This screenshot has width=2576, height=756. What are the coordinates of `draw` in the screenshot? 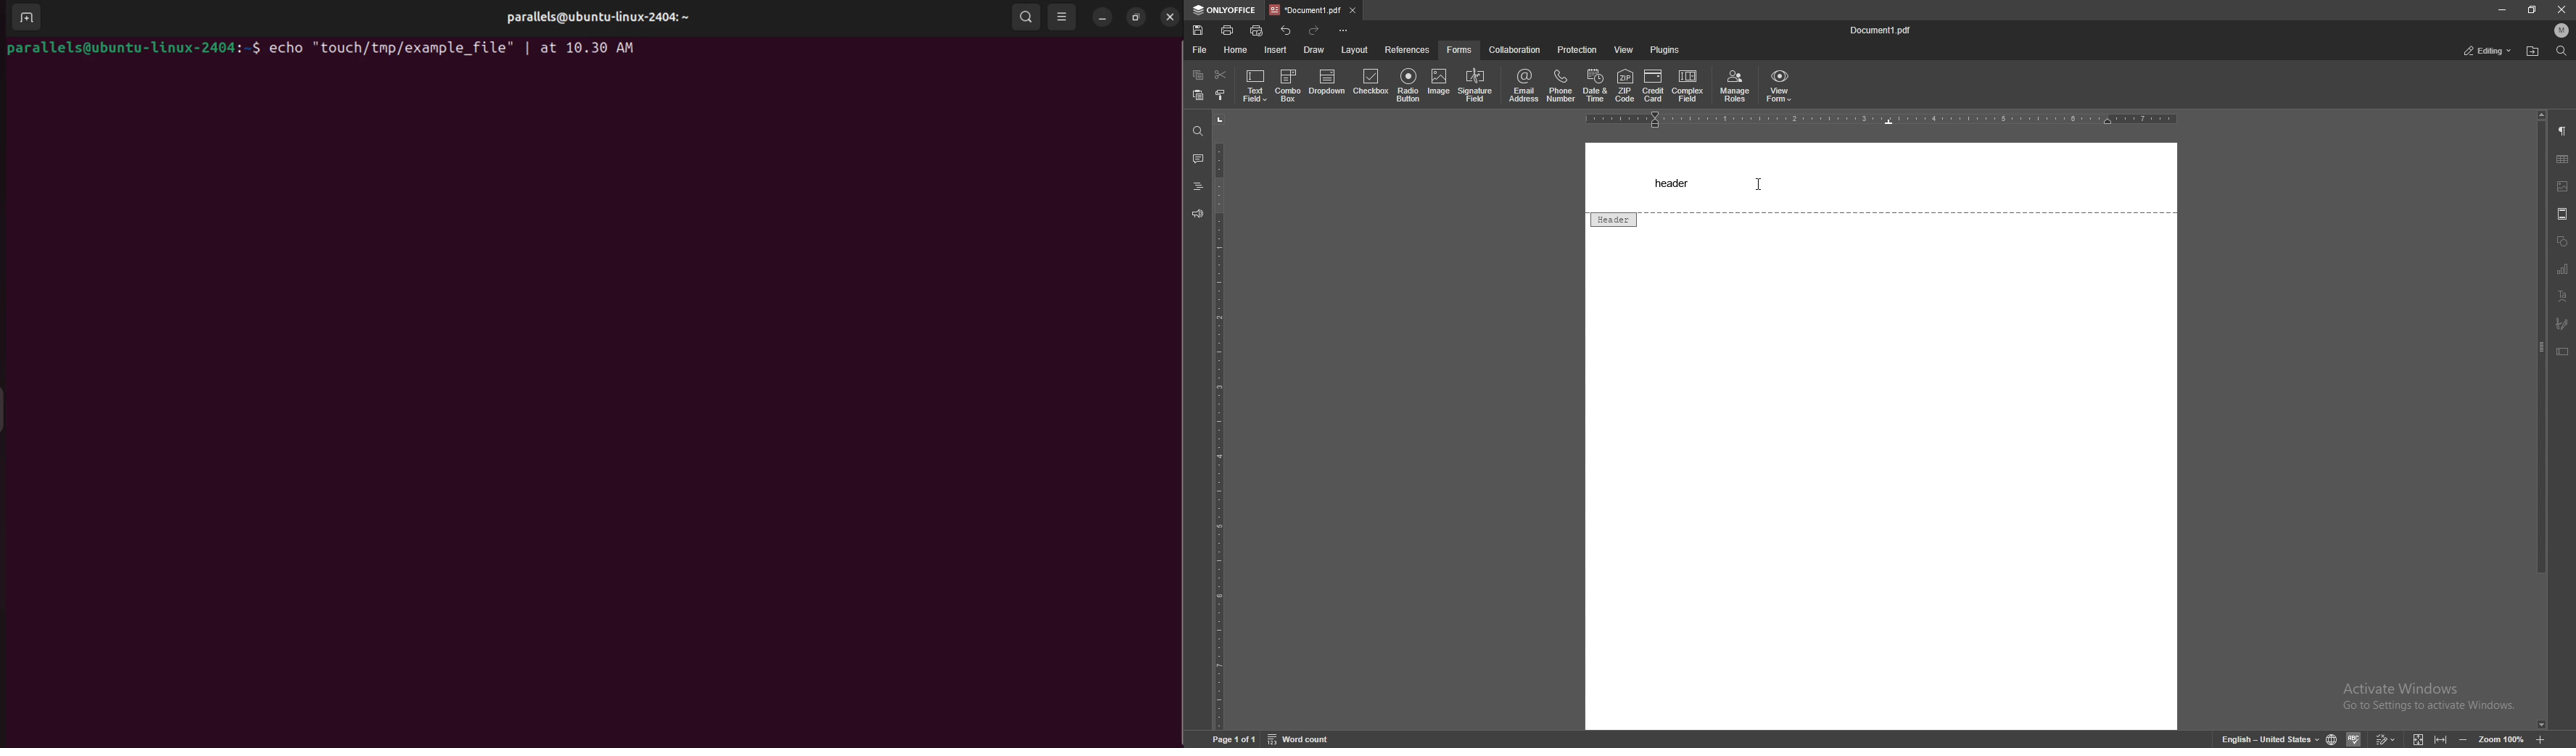 It's located at (1313, 49).